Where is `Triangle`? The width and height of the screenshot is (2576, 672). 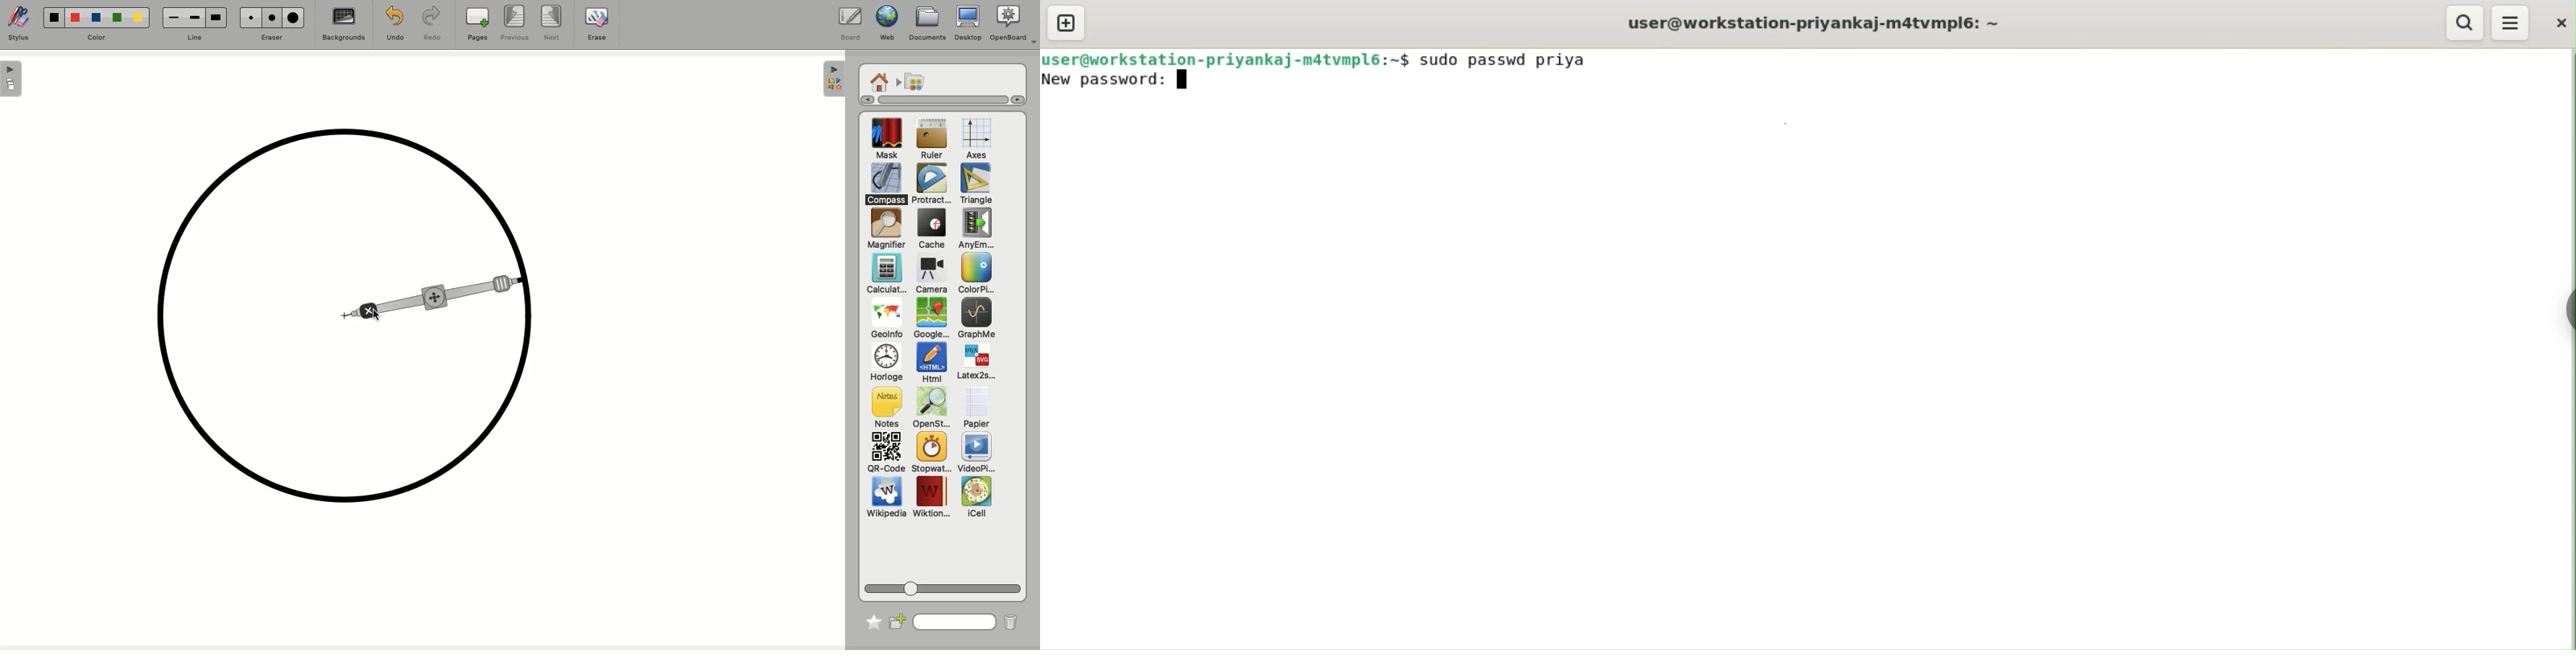 Triangle is located at coordinates (975, 184).